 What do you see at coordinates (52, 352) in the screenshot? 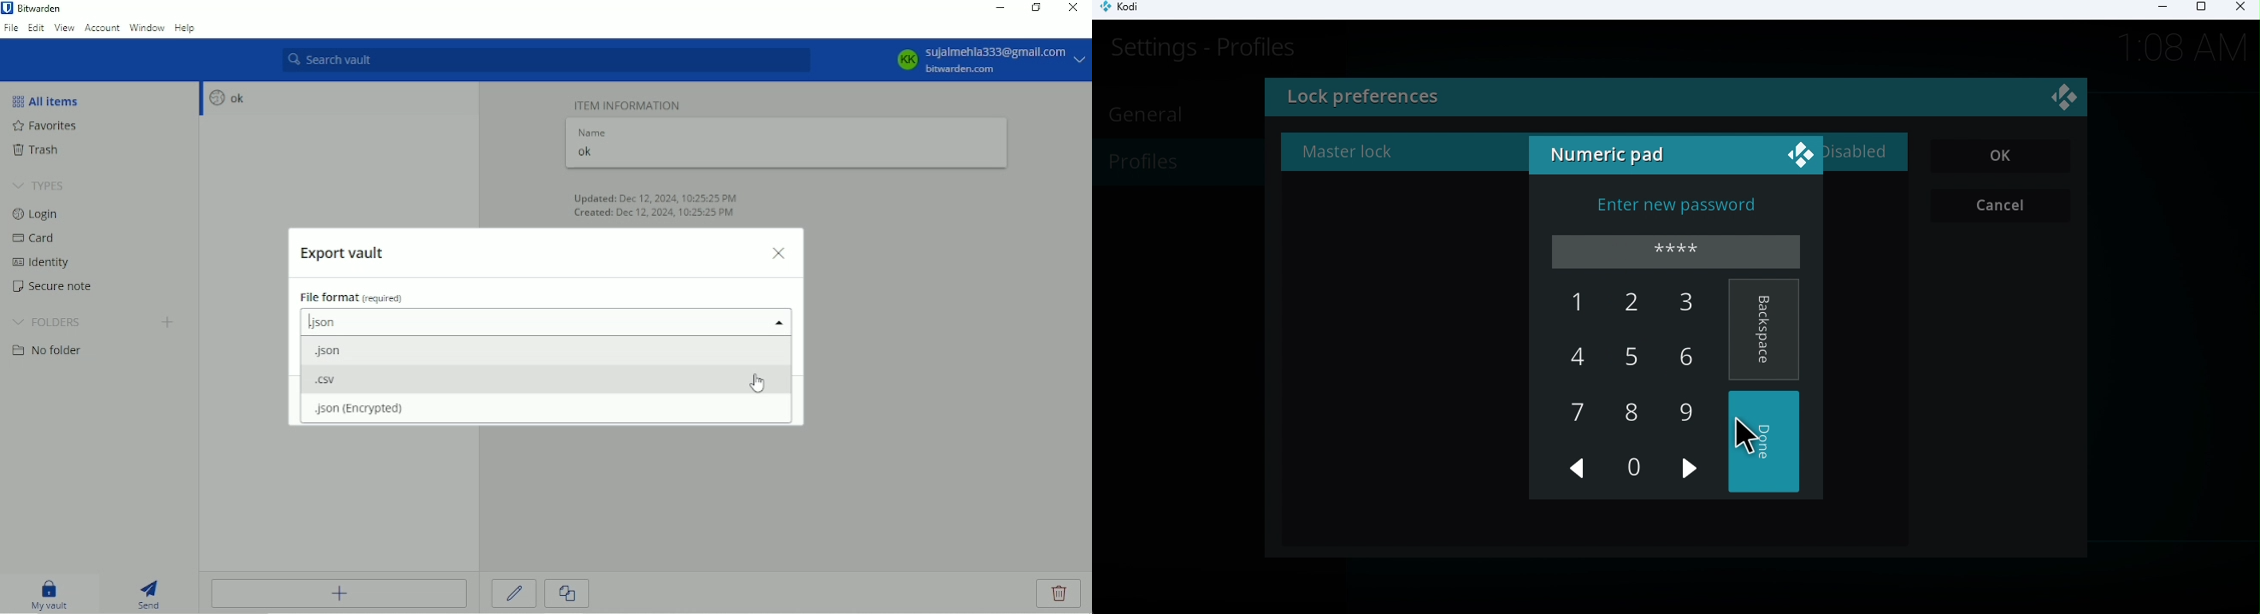
I see `No folder` at bounding box center [52, 352].